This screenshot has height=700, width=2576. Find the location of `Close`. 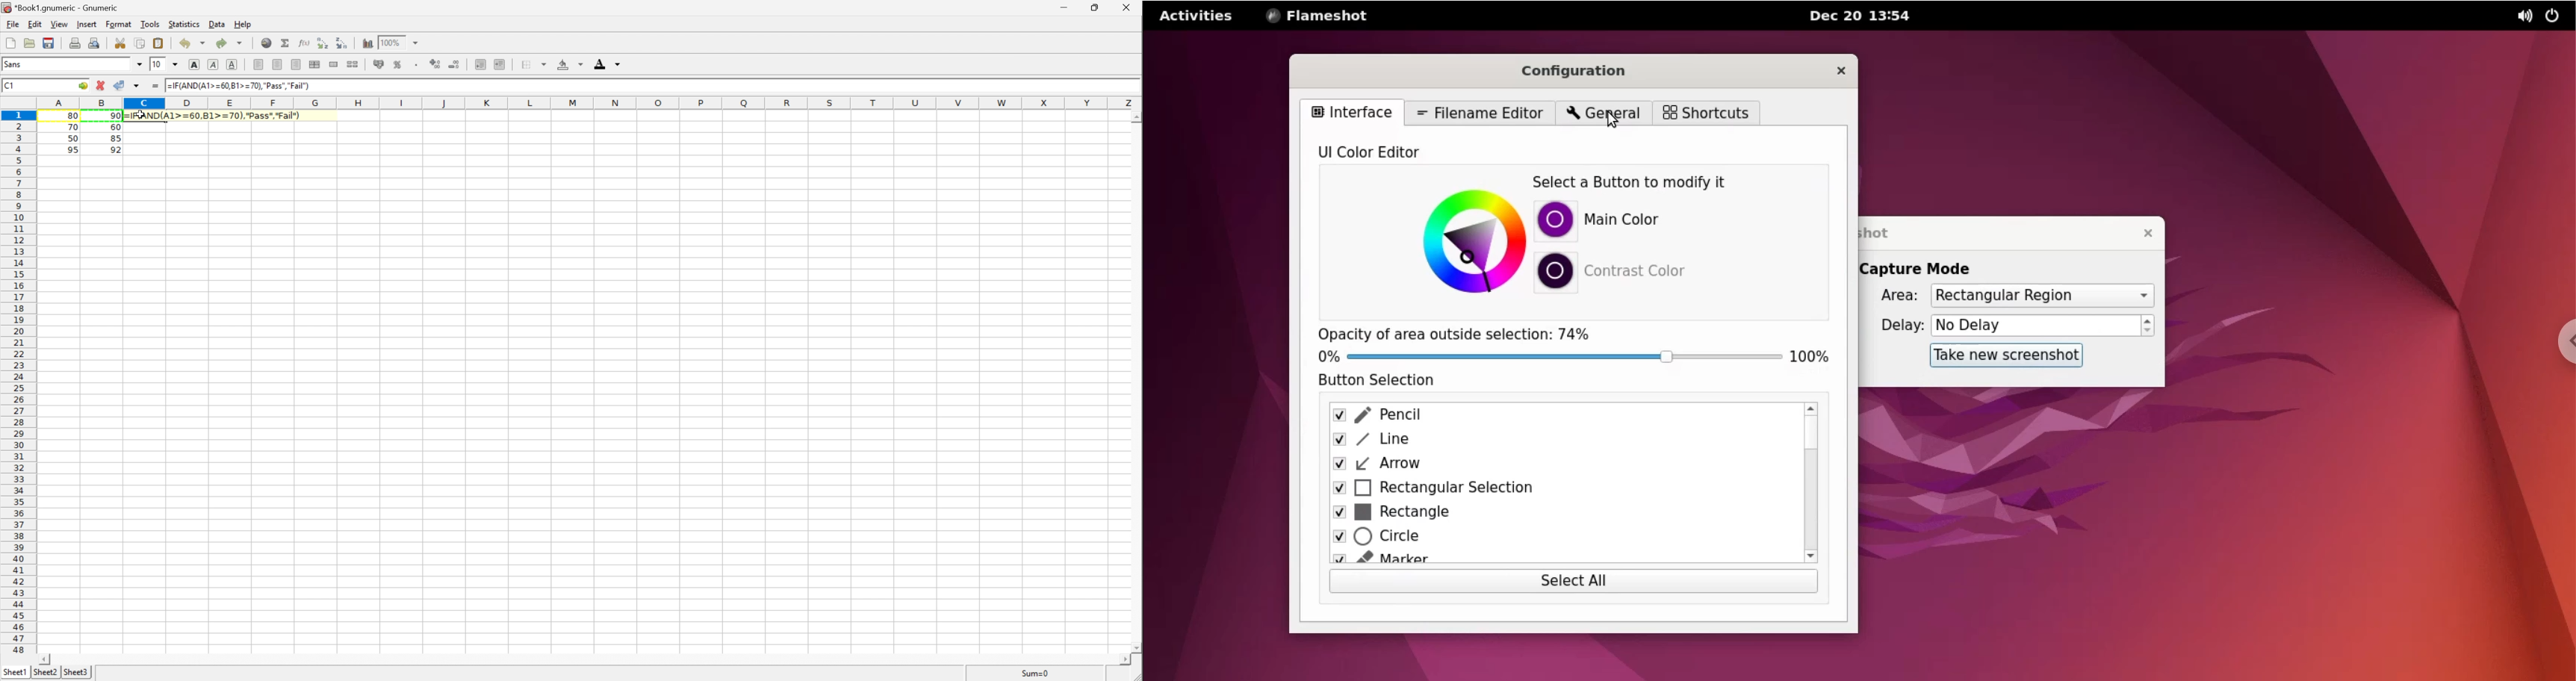

Close is located at coordinates (1128, 6).